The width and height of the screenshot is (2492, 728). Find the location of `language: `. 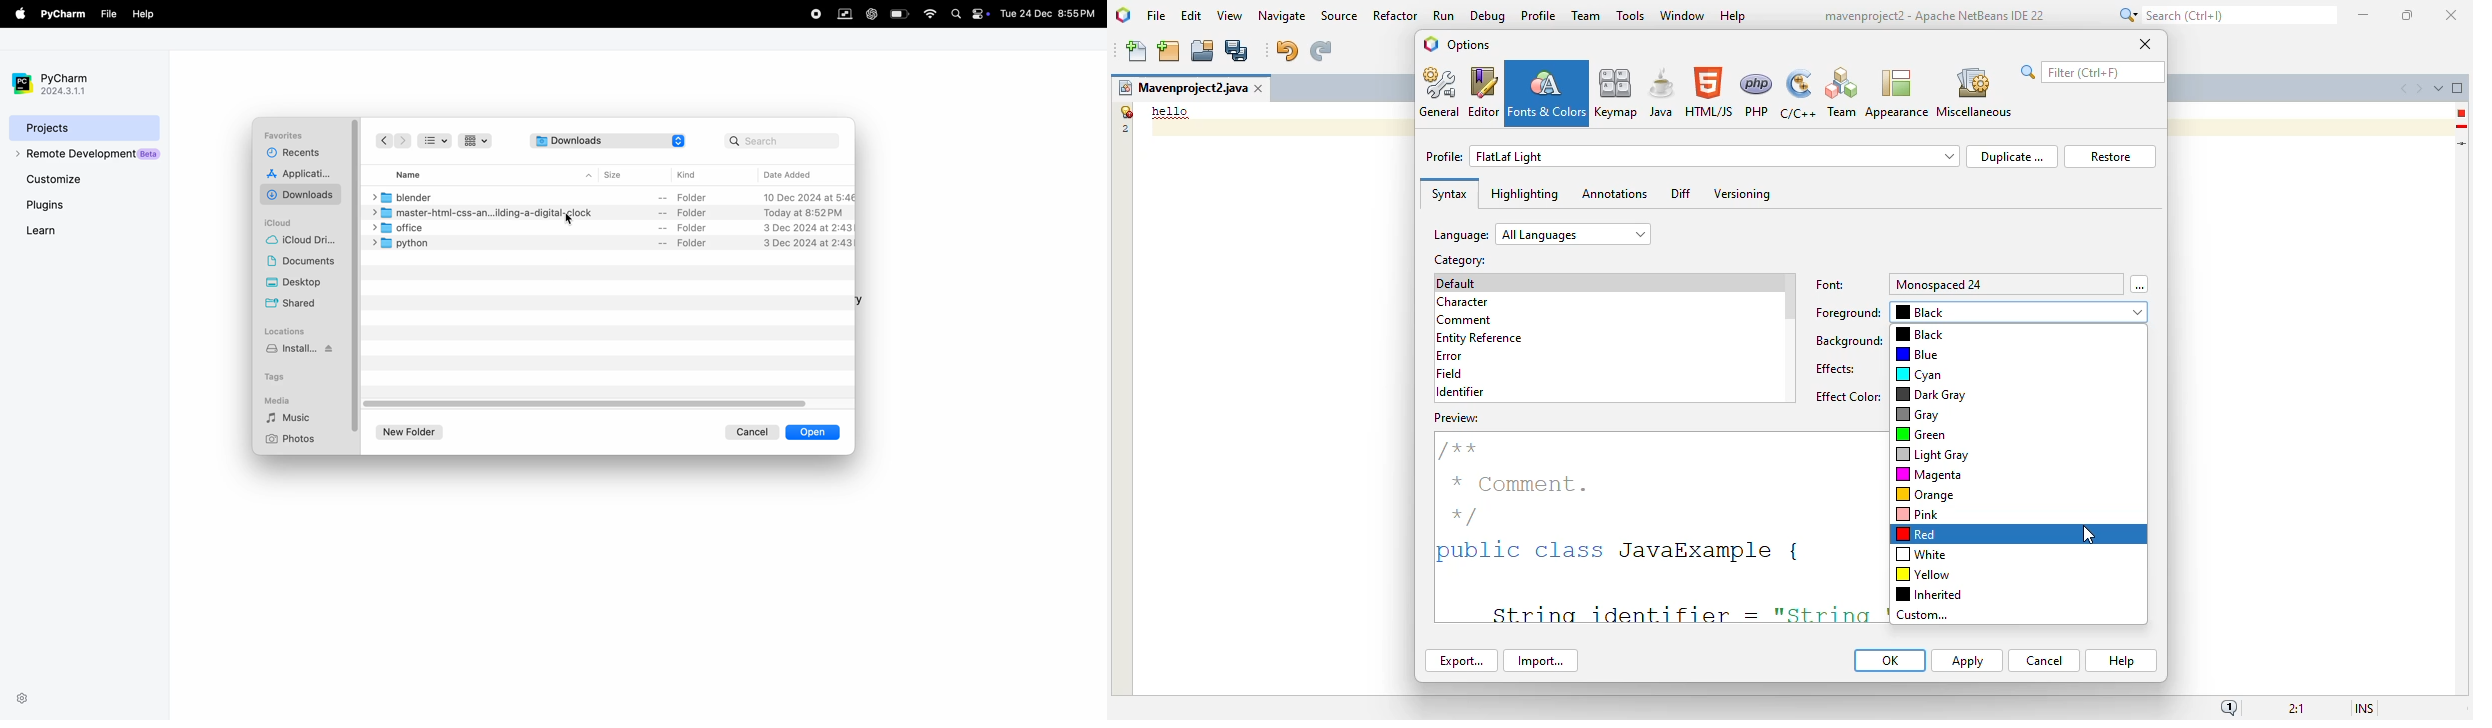

language:  is located at coordinates (1542, 234).